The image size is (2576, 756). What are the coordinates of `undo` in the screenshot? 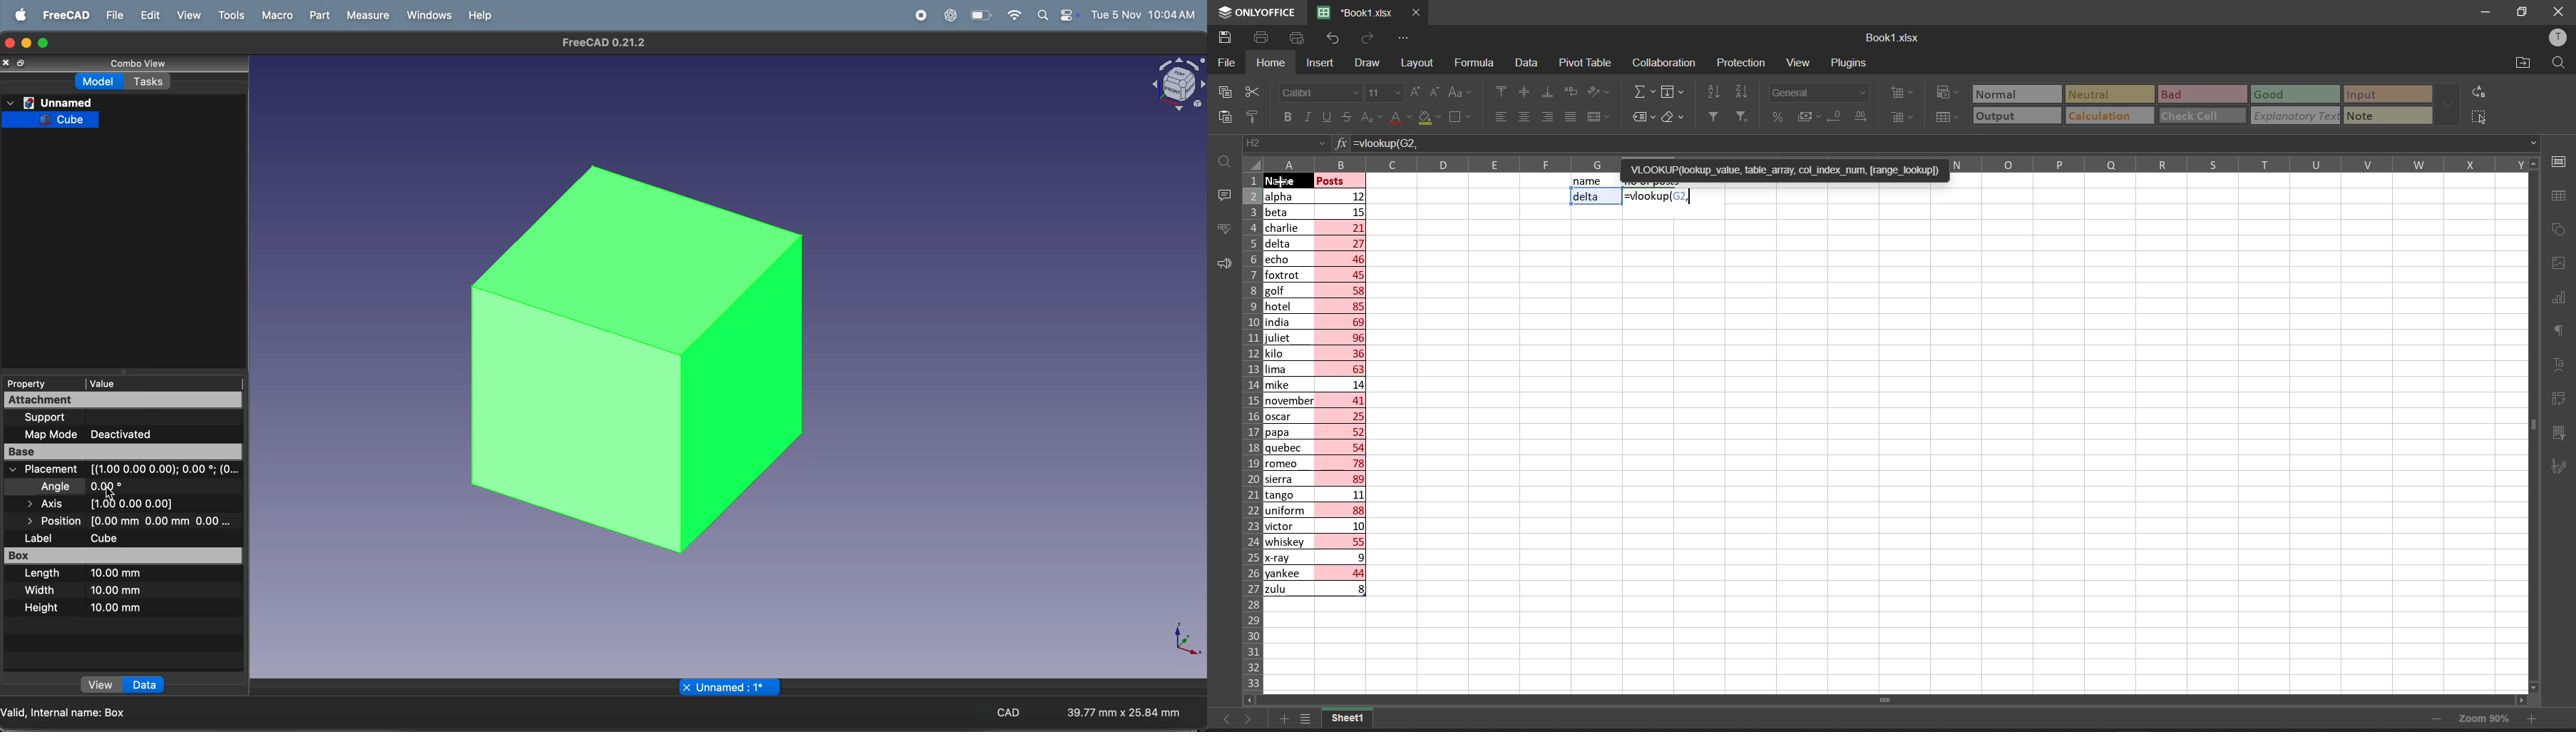 It's located at (1332, 41).